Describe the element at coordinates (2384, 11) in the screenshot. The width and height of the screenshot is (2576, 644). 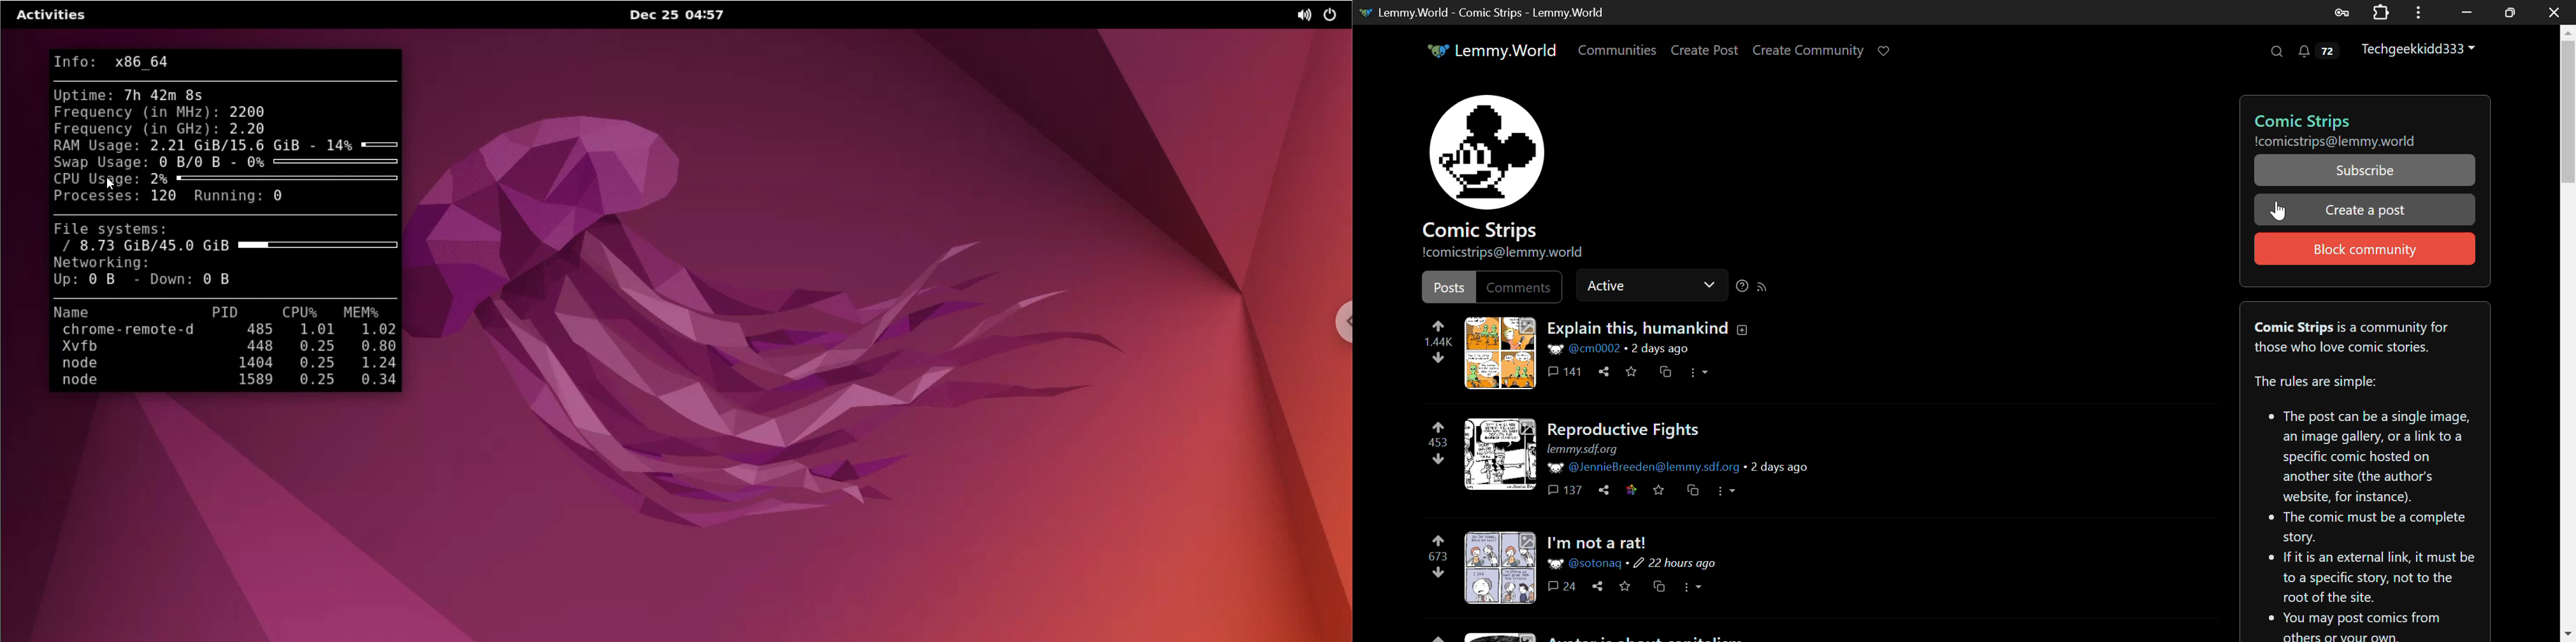
I see `Extensions` at that location.